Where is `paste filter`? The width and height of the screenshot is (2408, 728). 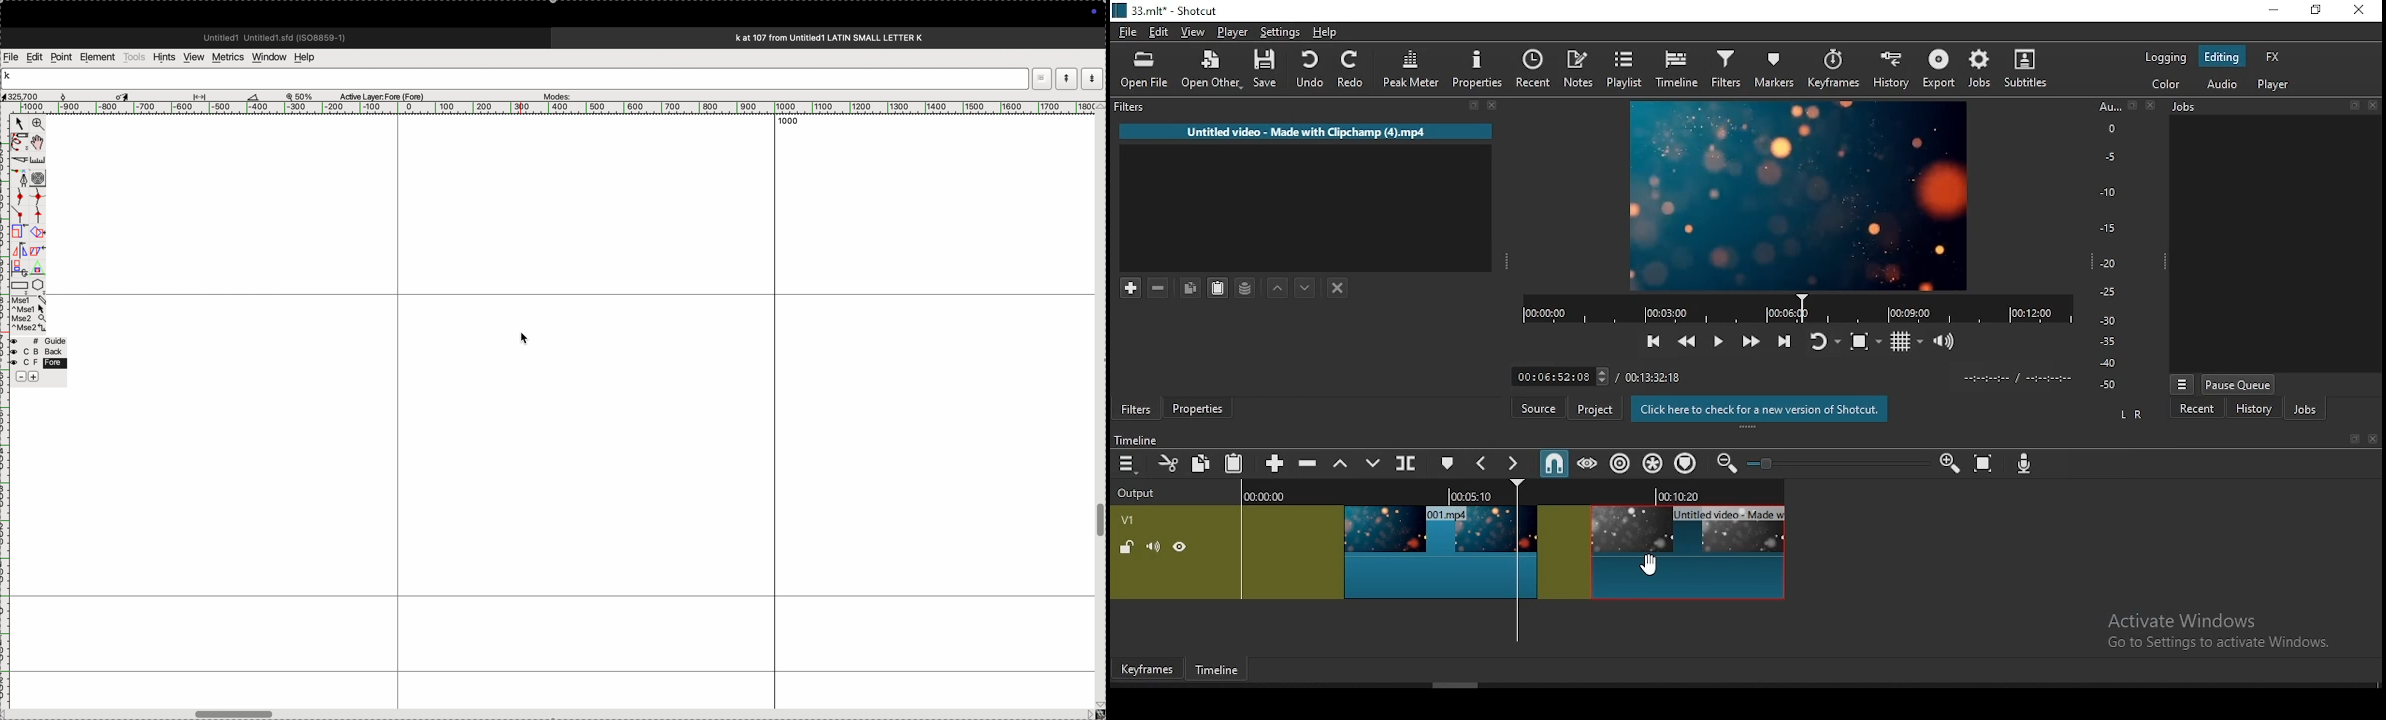 paste filter is located at coordinates (1221, 289).